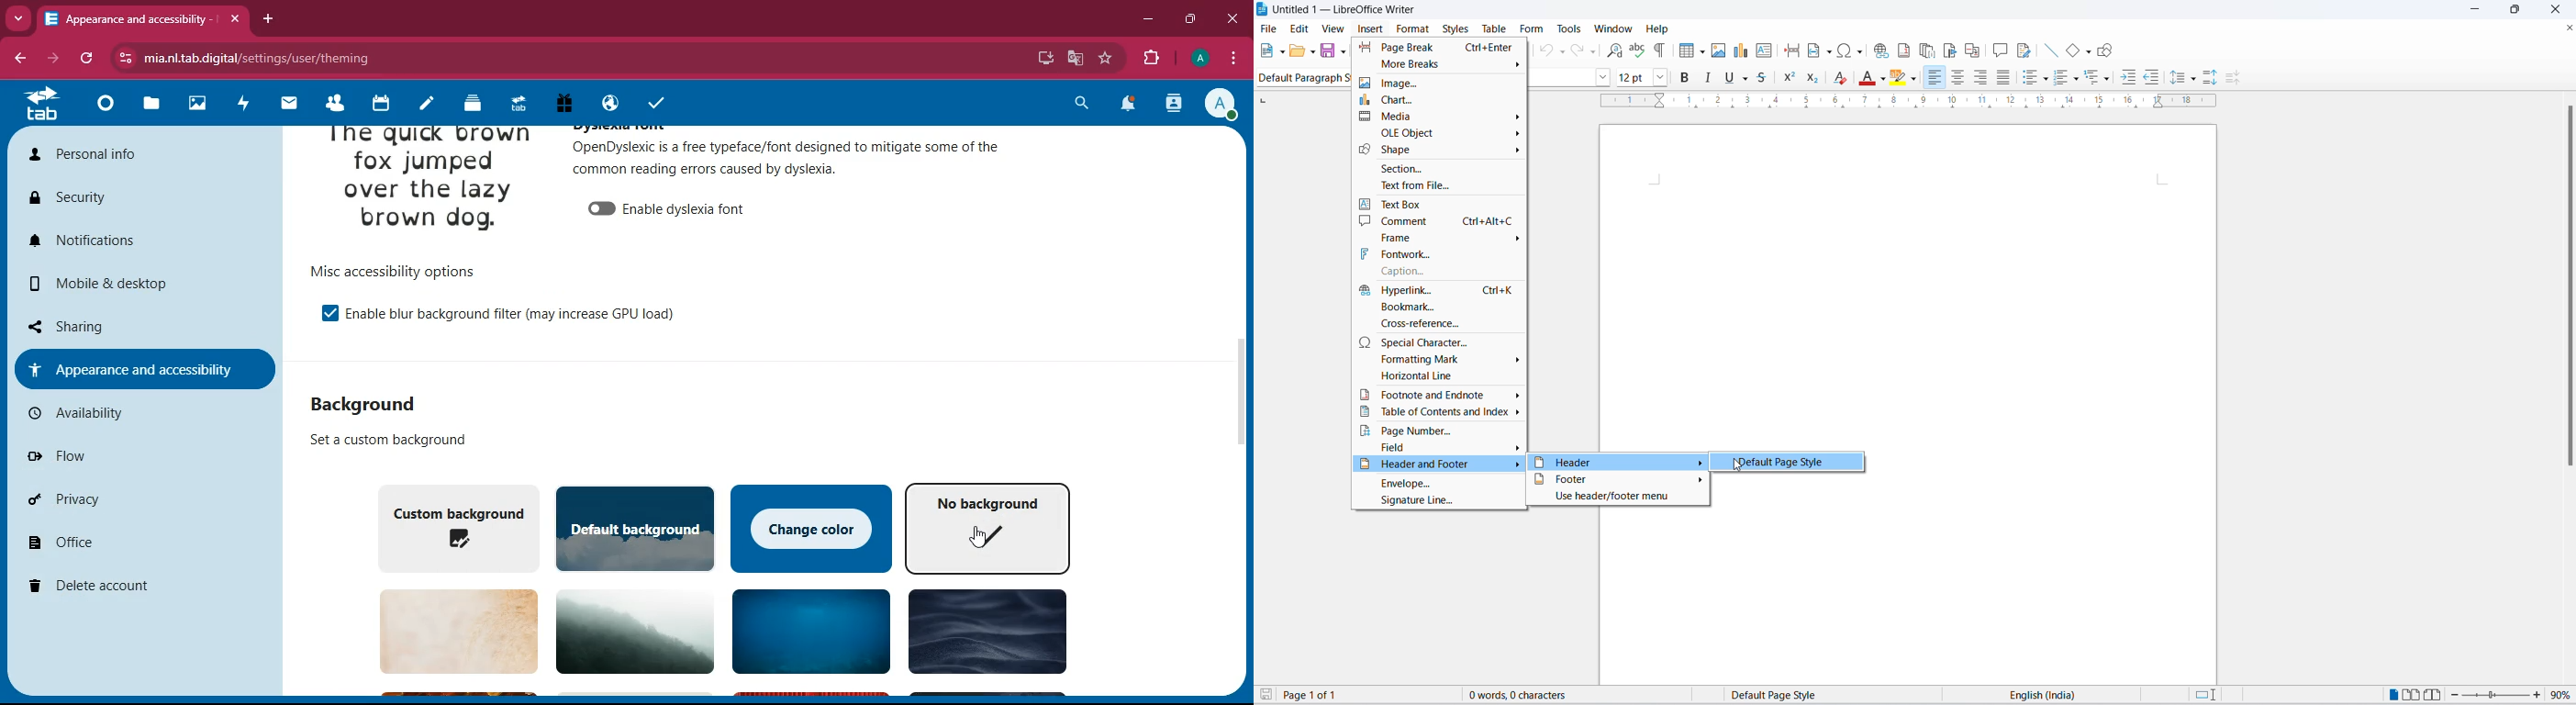 The image size is (2576, 728). Describe the element at coordinates (131, 455) in the screenshot. I see `flow` at that location.